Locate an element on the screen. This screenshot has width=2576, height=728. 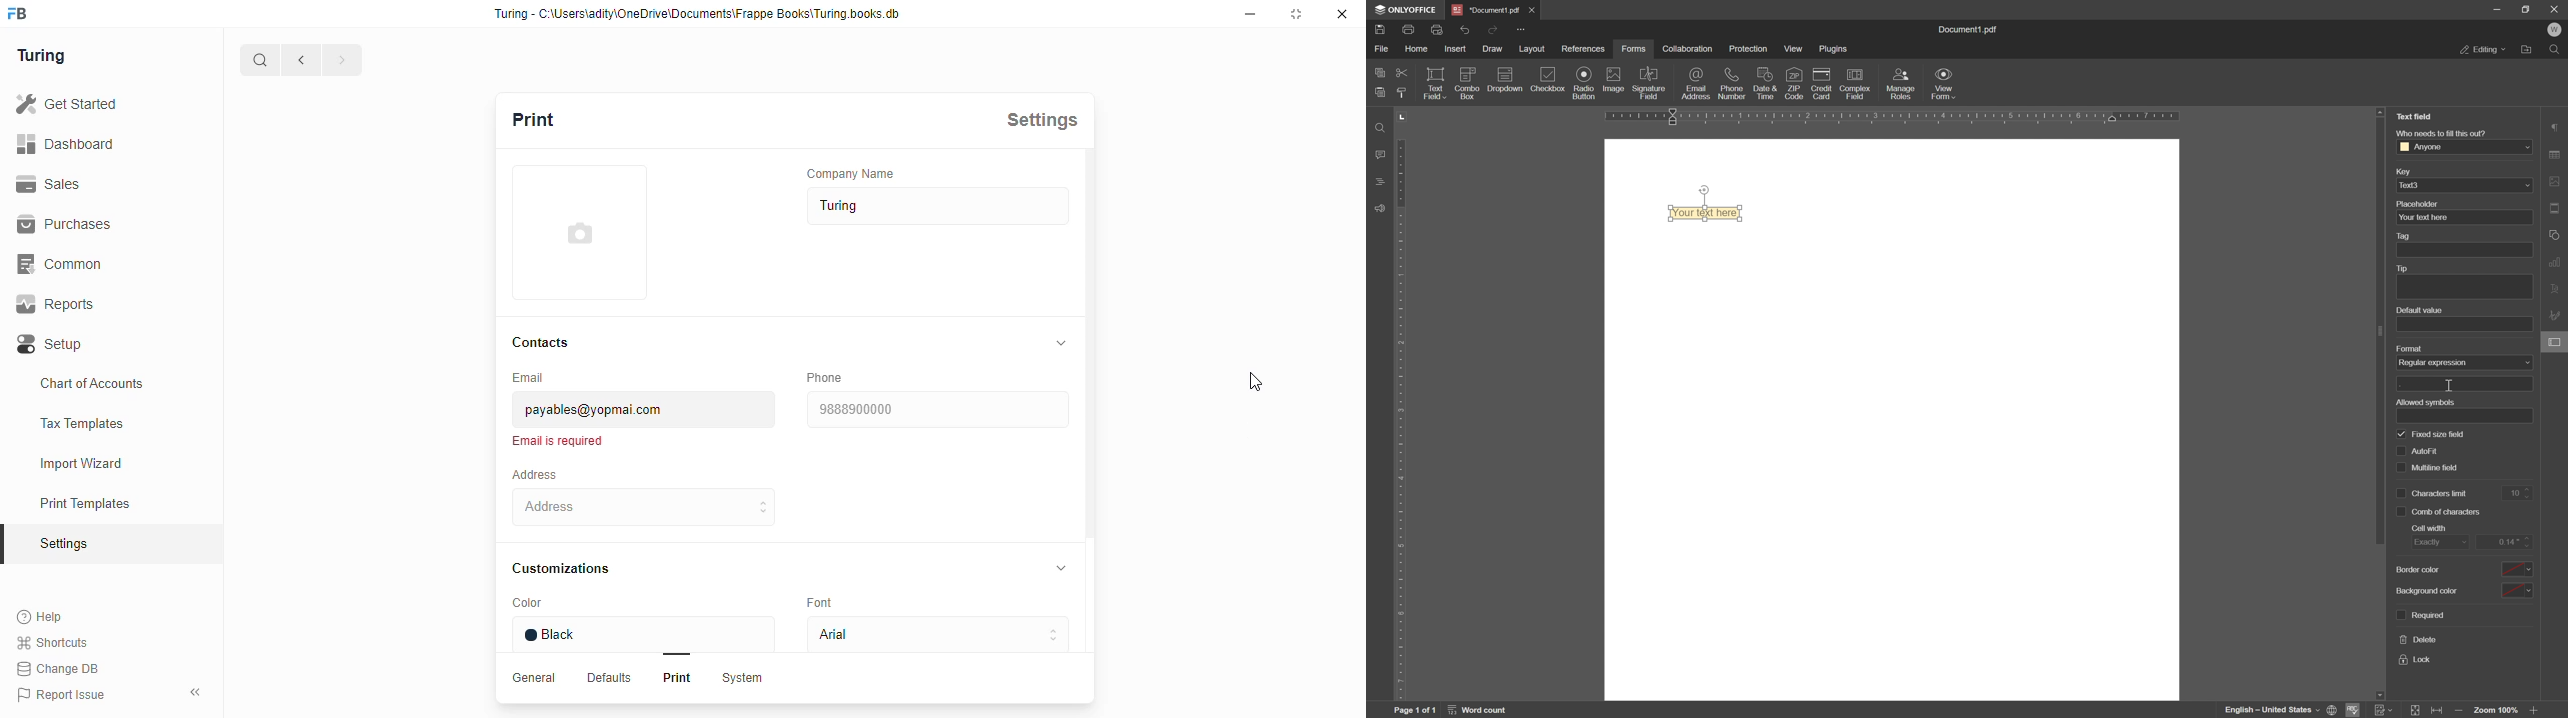
Help is located at coordinates (54, 616).